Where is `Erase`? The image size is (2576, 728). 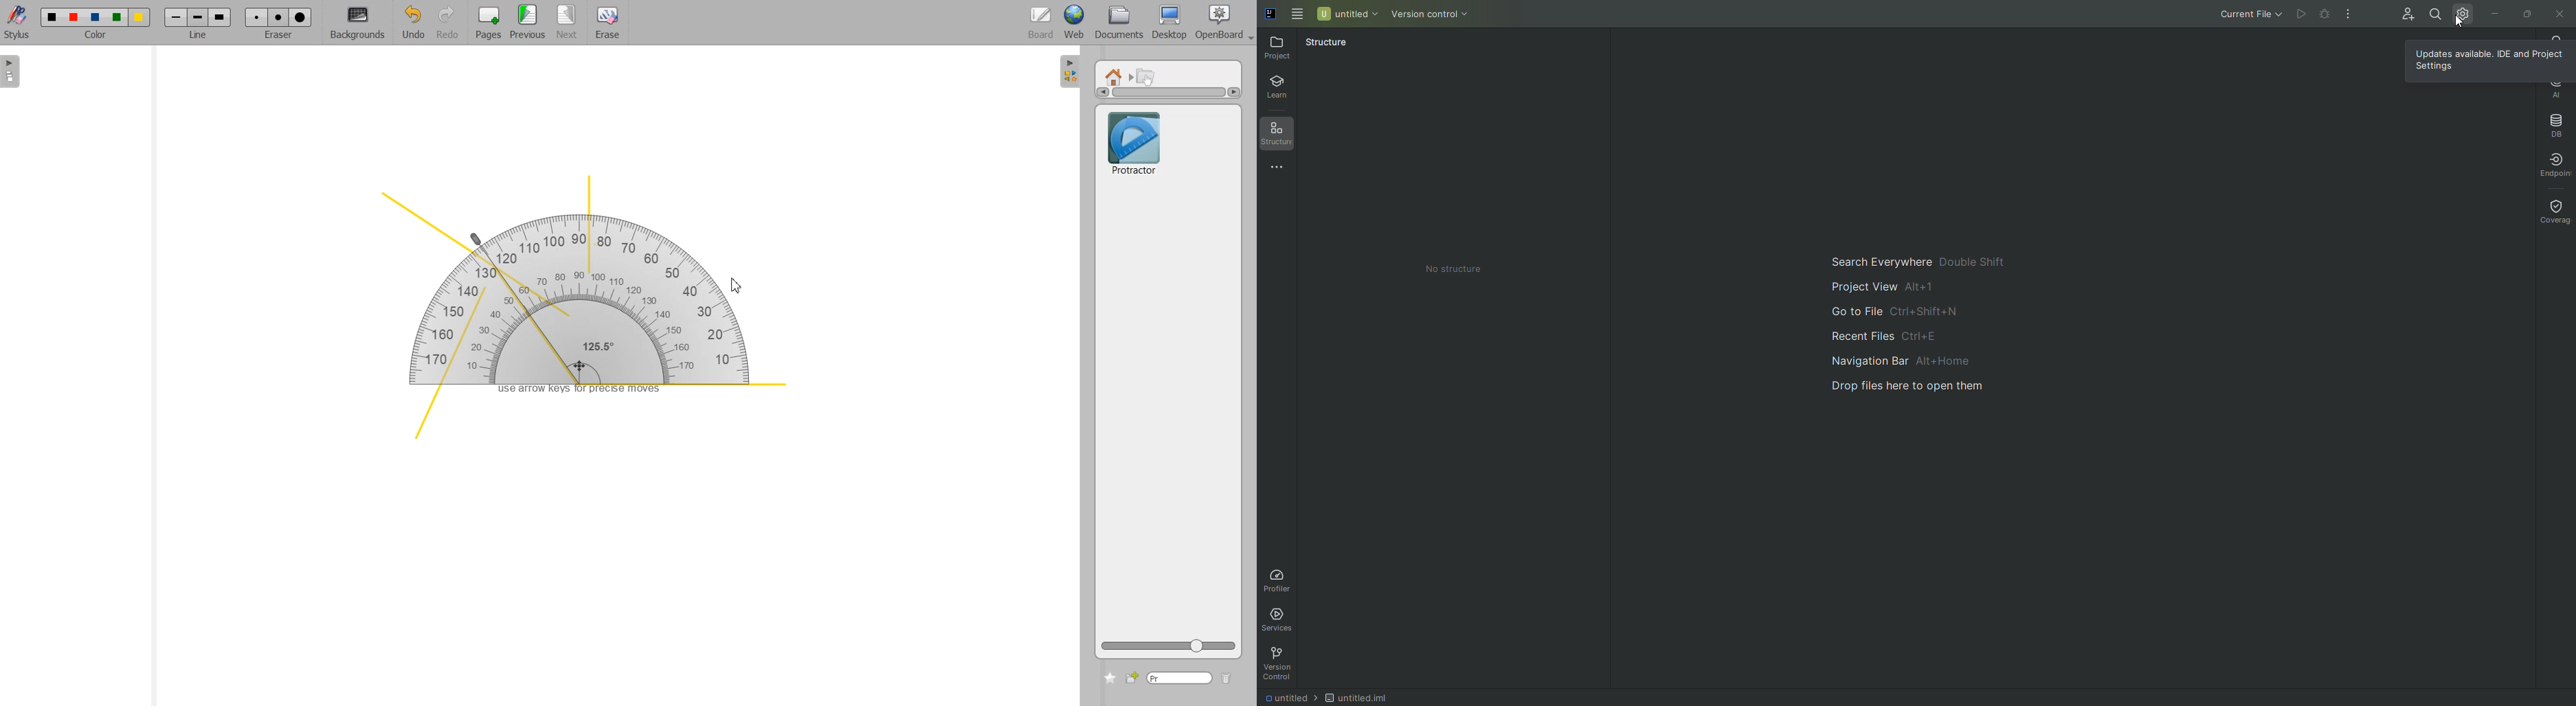 Erase is located at coordinates (278, 17).